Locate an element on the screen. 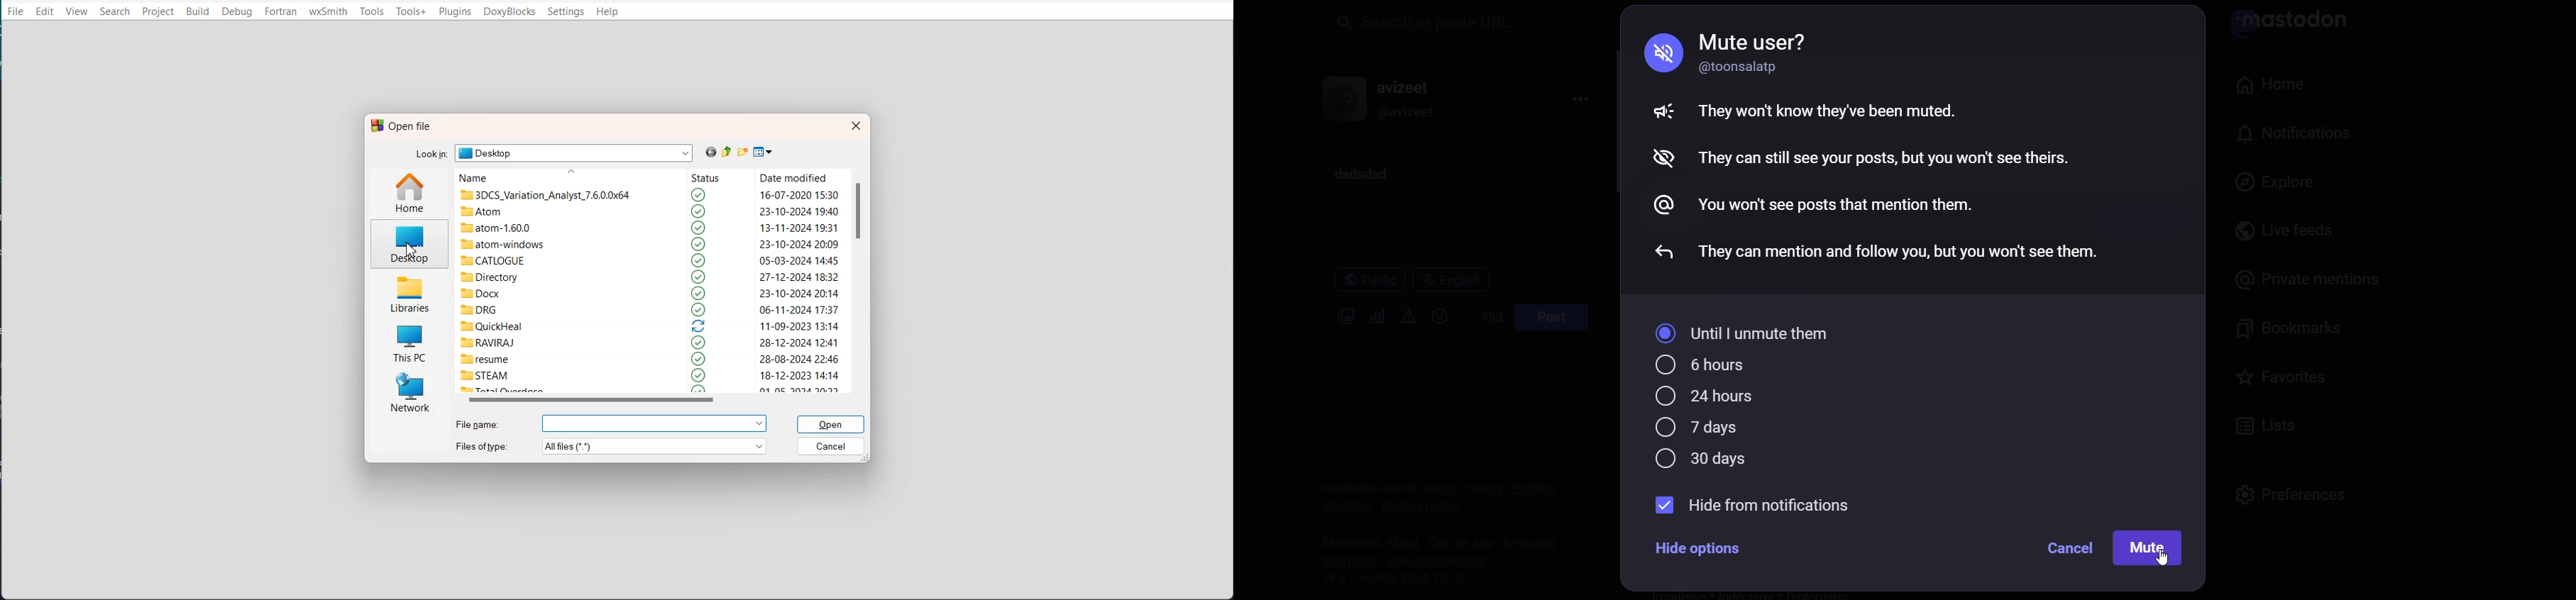 The width and height of the screenshot is (2576, 616). Mute is located at coordinates (2147, 548).